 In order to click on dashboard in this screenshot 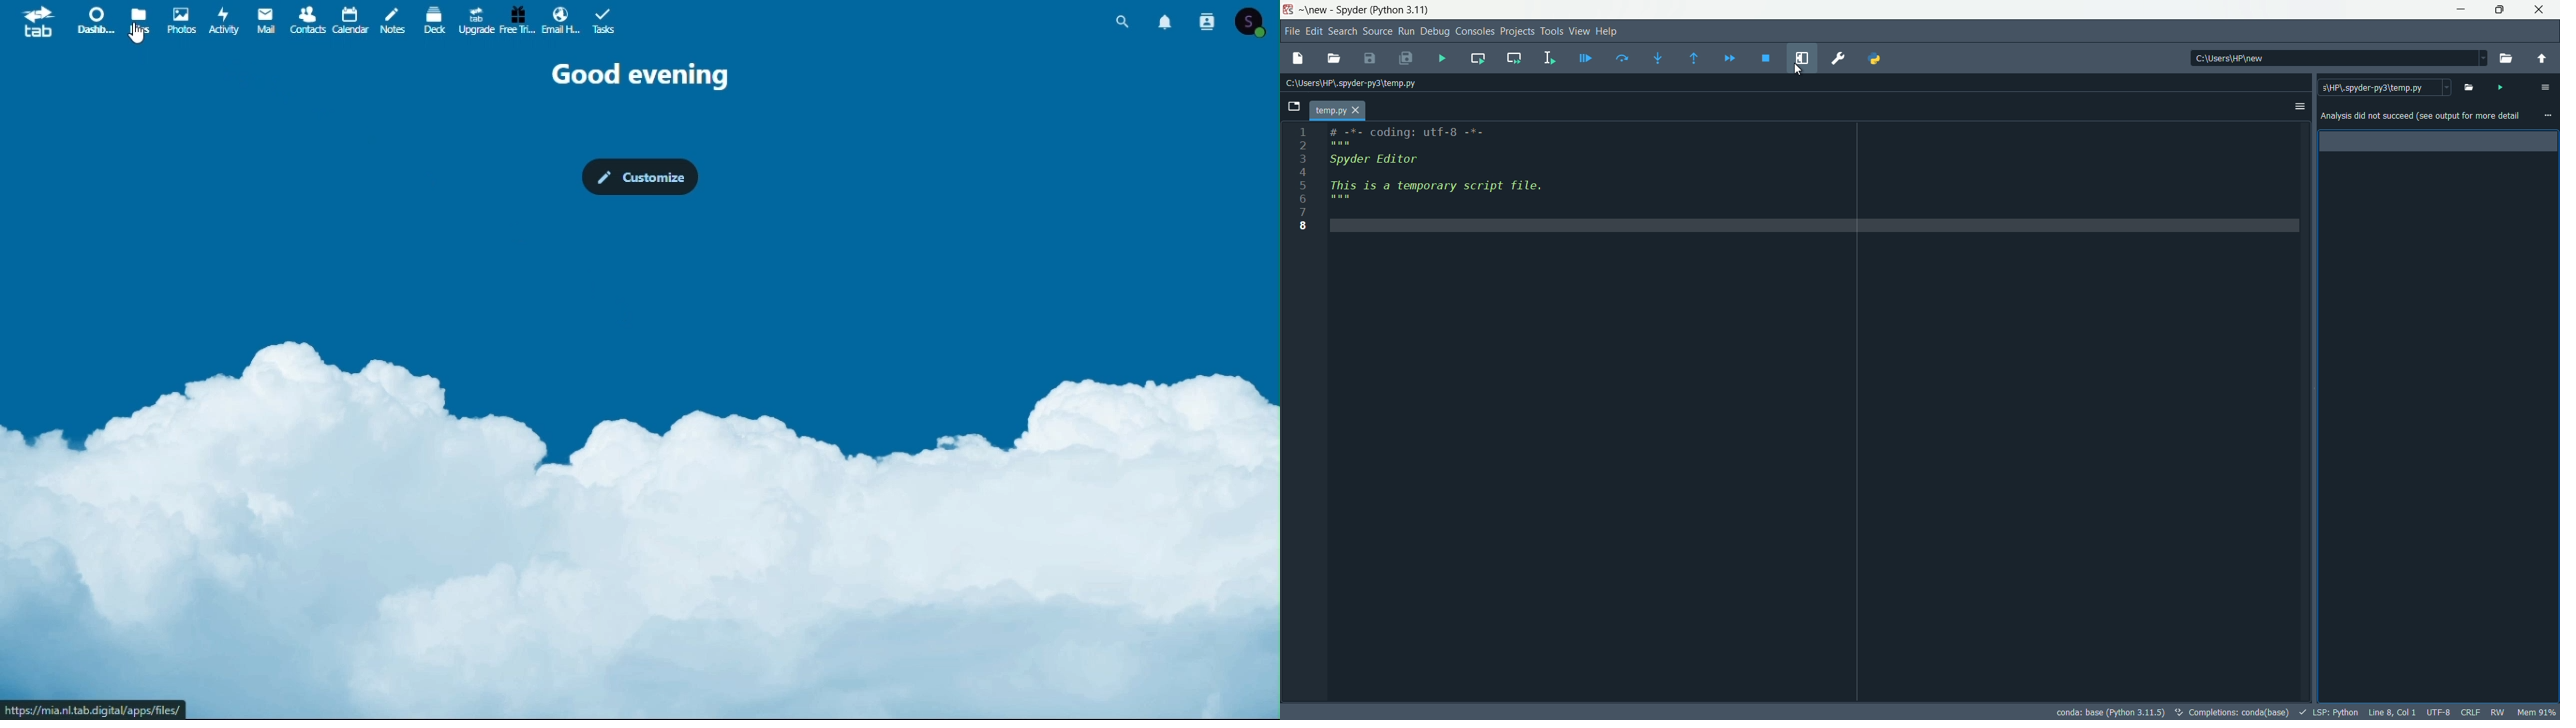, I will do `click(95, 19)`.